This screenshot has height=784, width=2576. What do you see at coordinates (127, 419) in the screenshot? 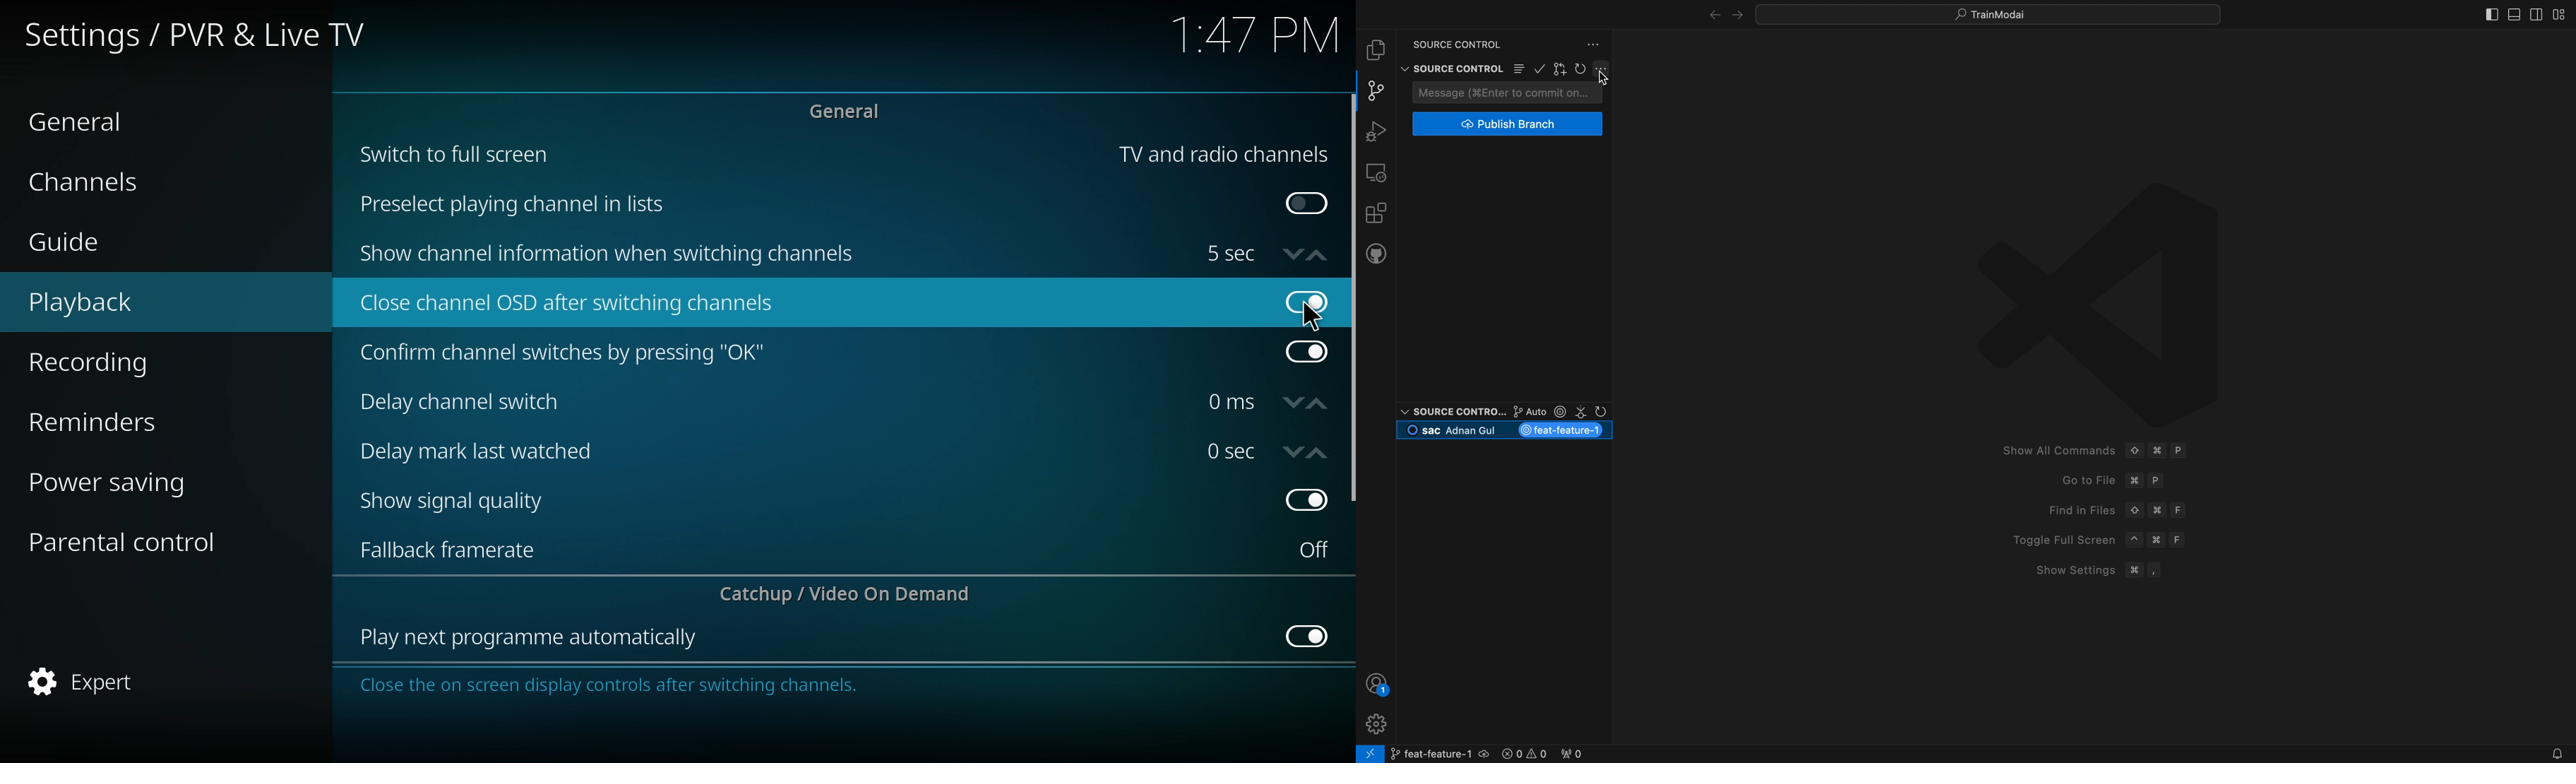
I see `reminders` at bounding box center [127, 419].